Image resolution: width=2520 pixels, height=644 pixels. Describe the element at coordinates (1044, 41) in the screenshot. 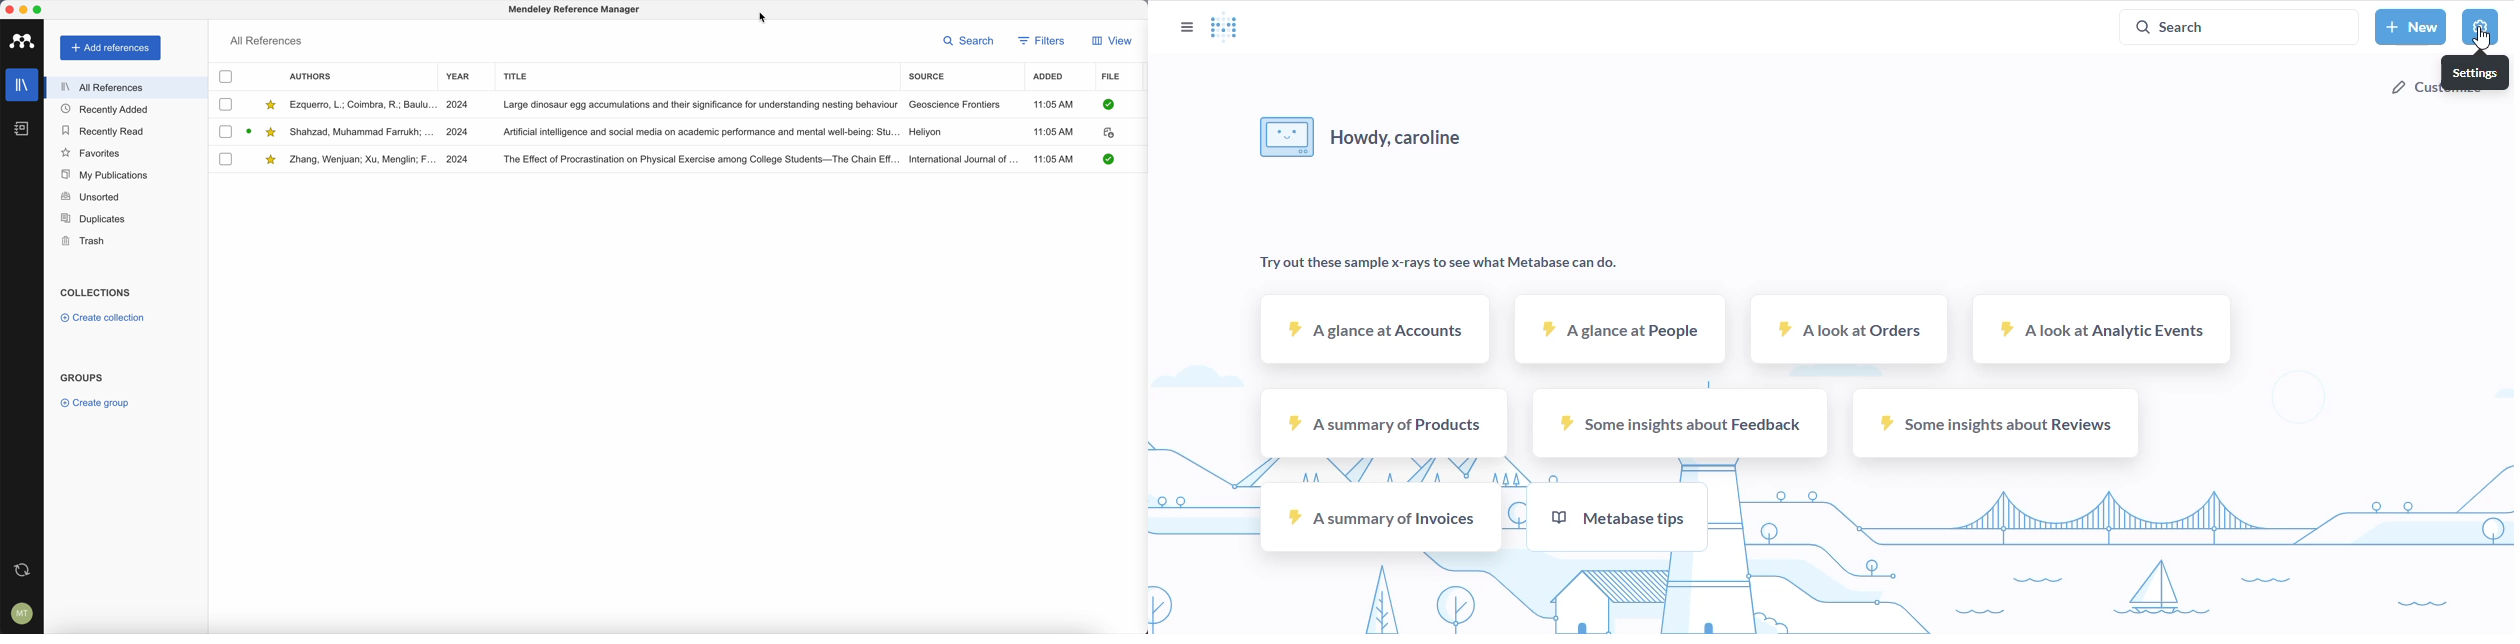

I see `filters` at that location.